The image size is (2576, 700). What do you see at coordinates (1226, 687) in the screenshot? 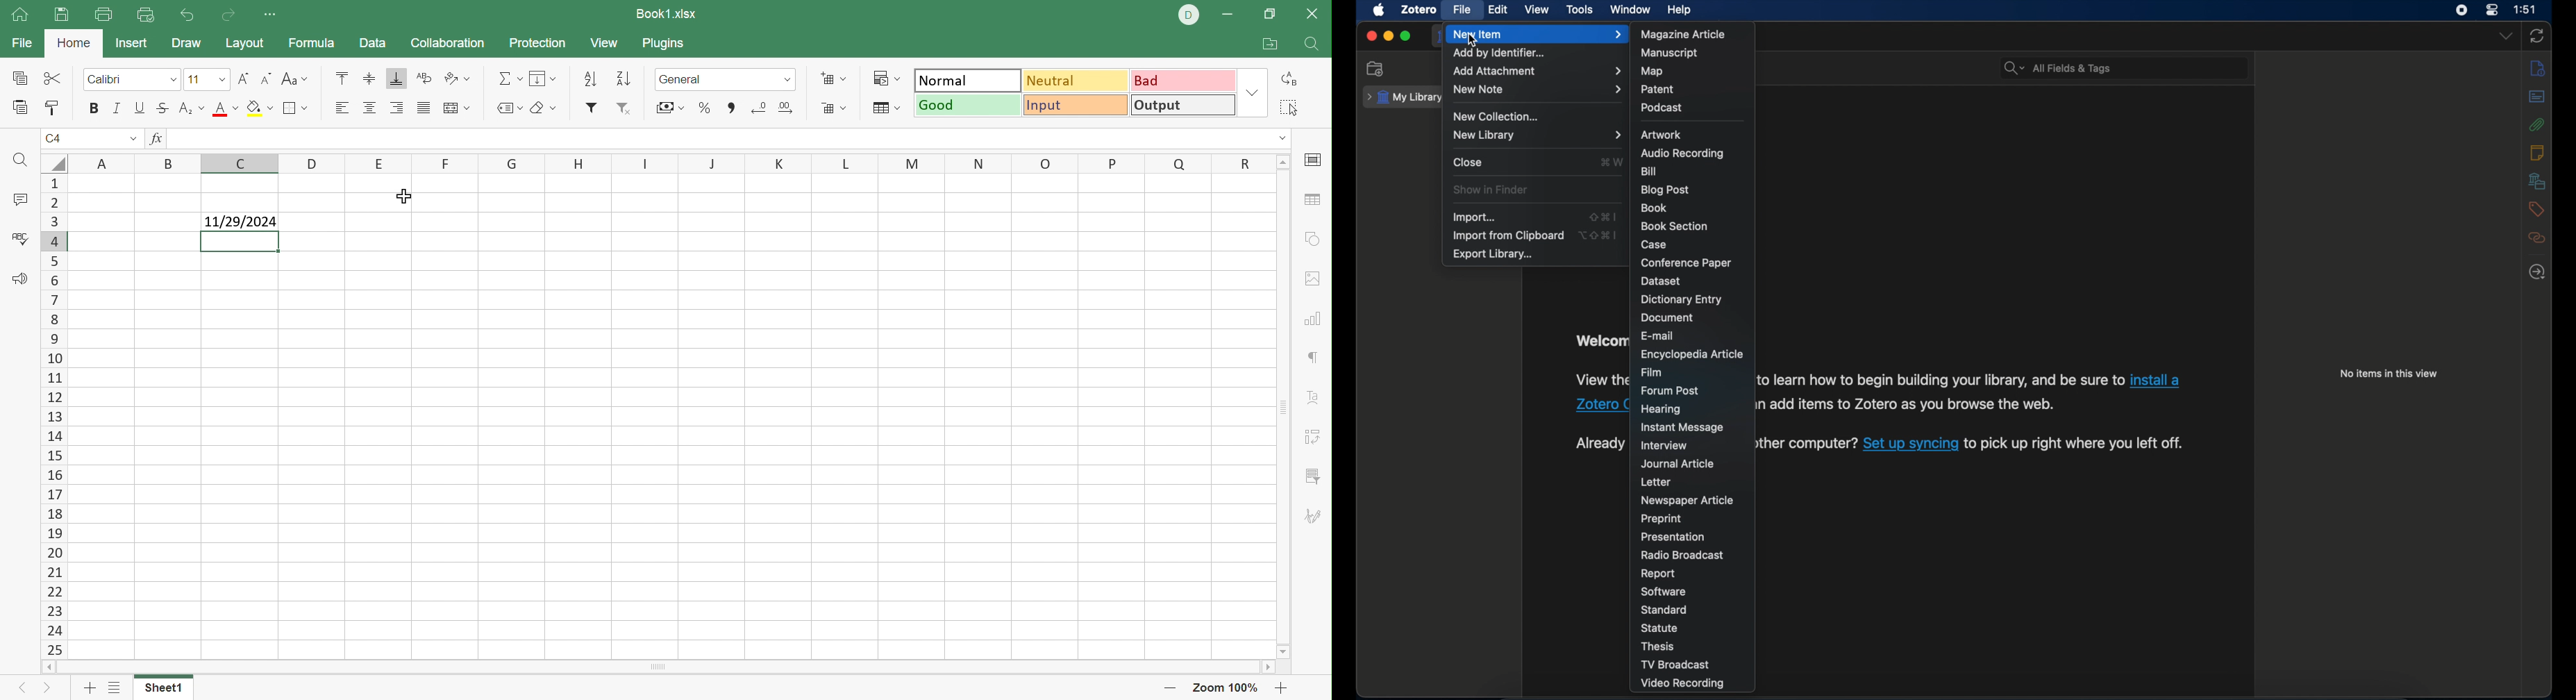
I see `Zoom 100%` at bounding box center [1226, 687].